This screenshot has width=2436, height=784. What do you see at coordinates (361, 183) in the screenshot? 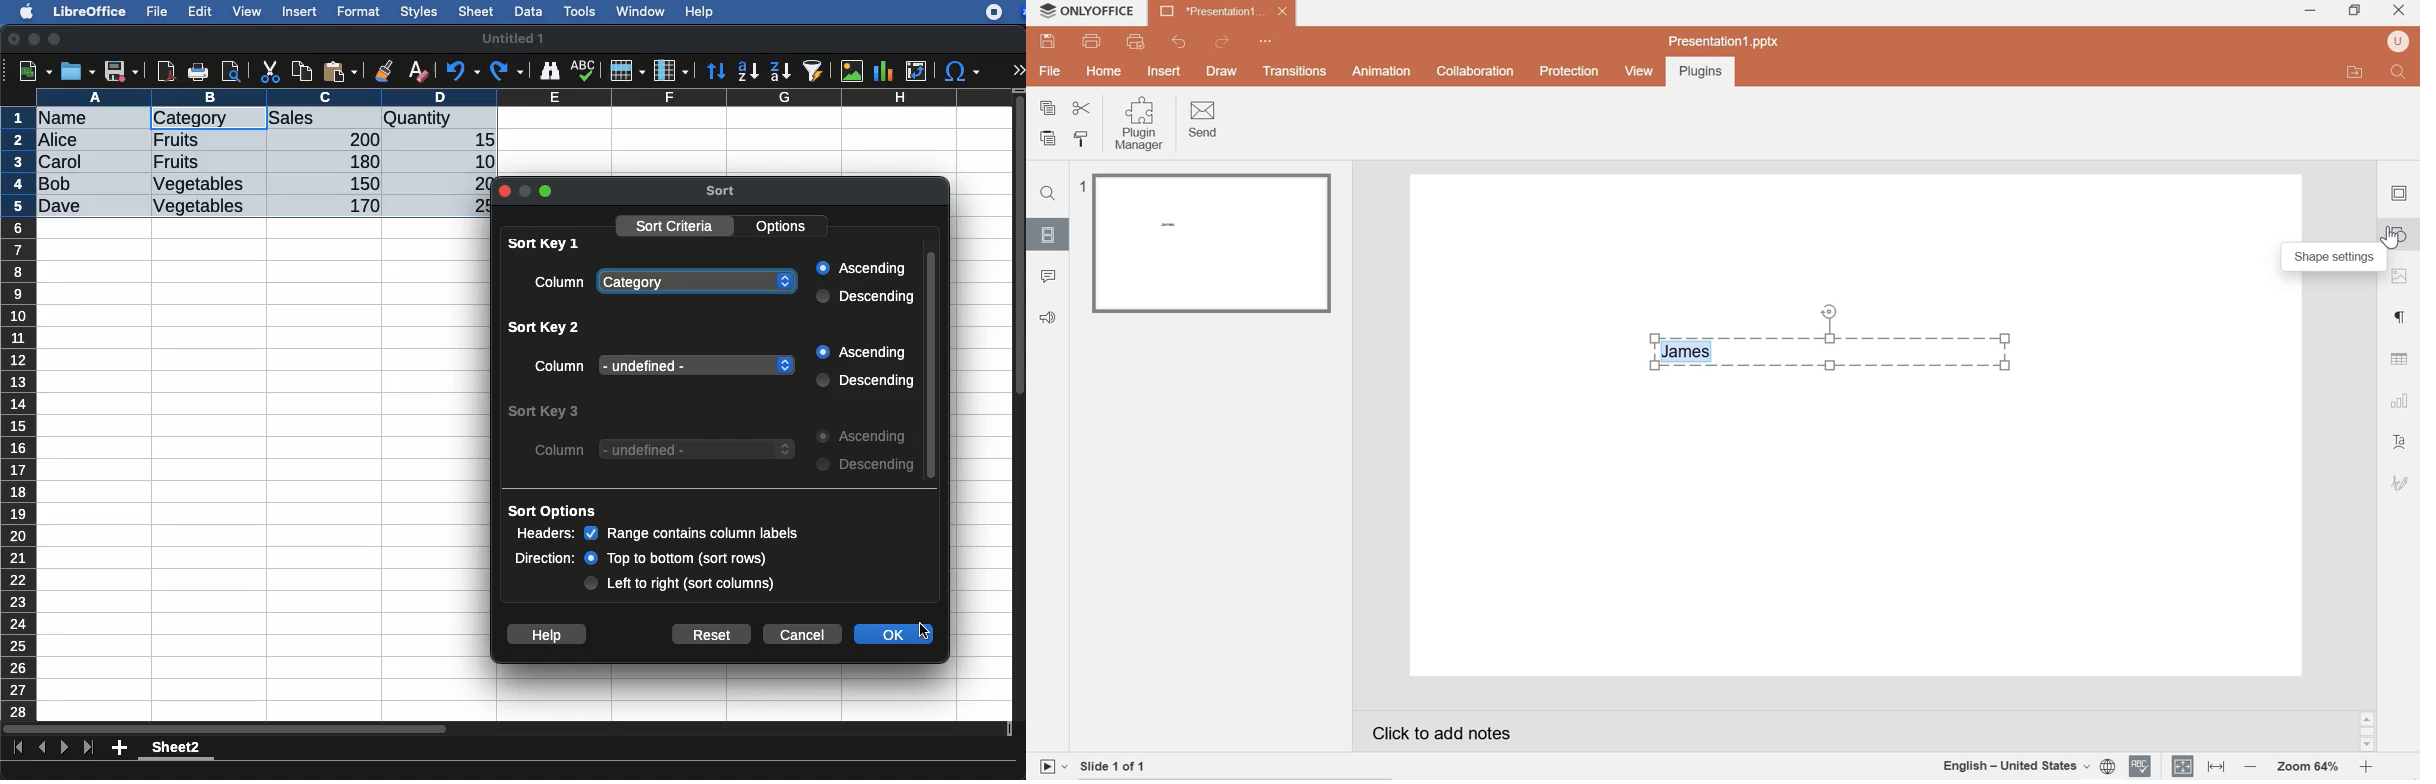
I see `150` at bounding box center [361, 183].